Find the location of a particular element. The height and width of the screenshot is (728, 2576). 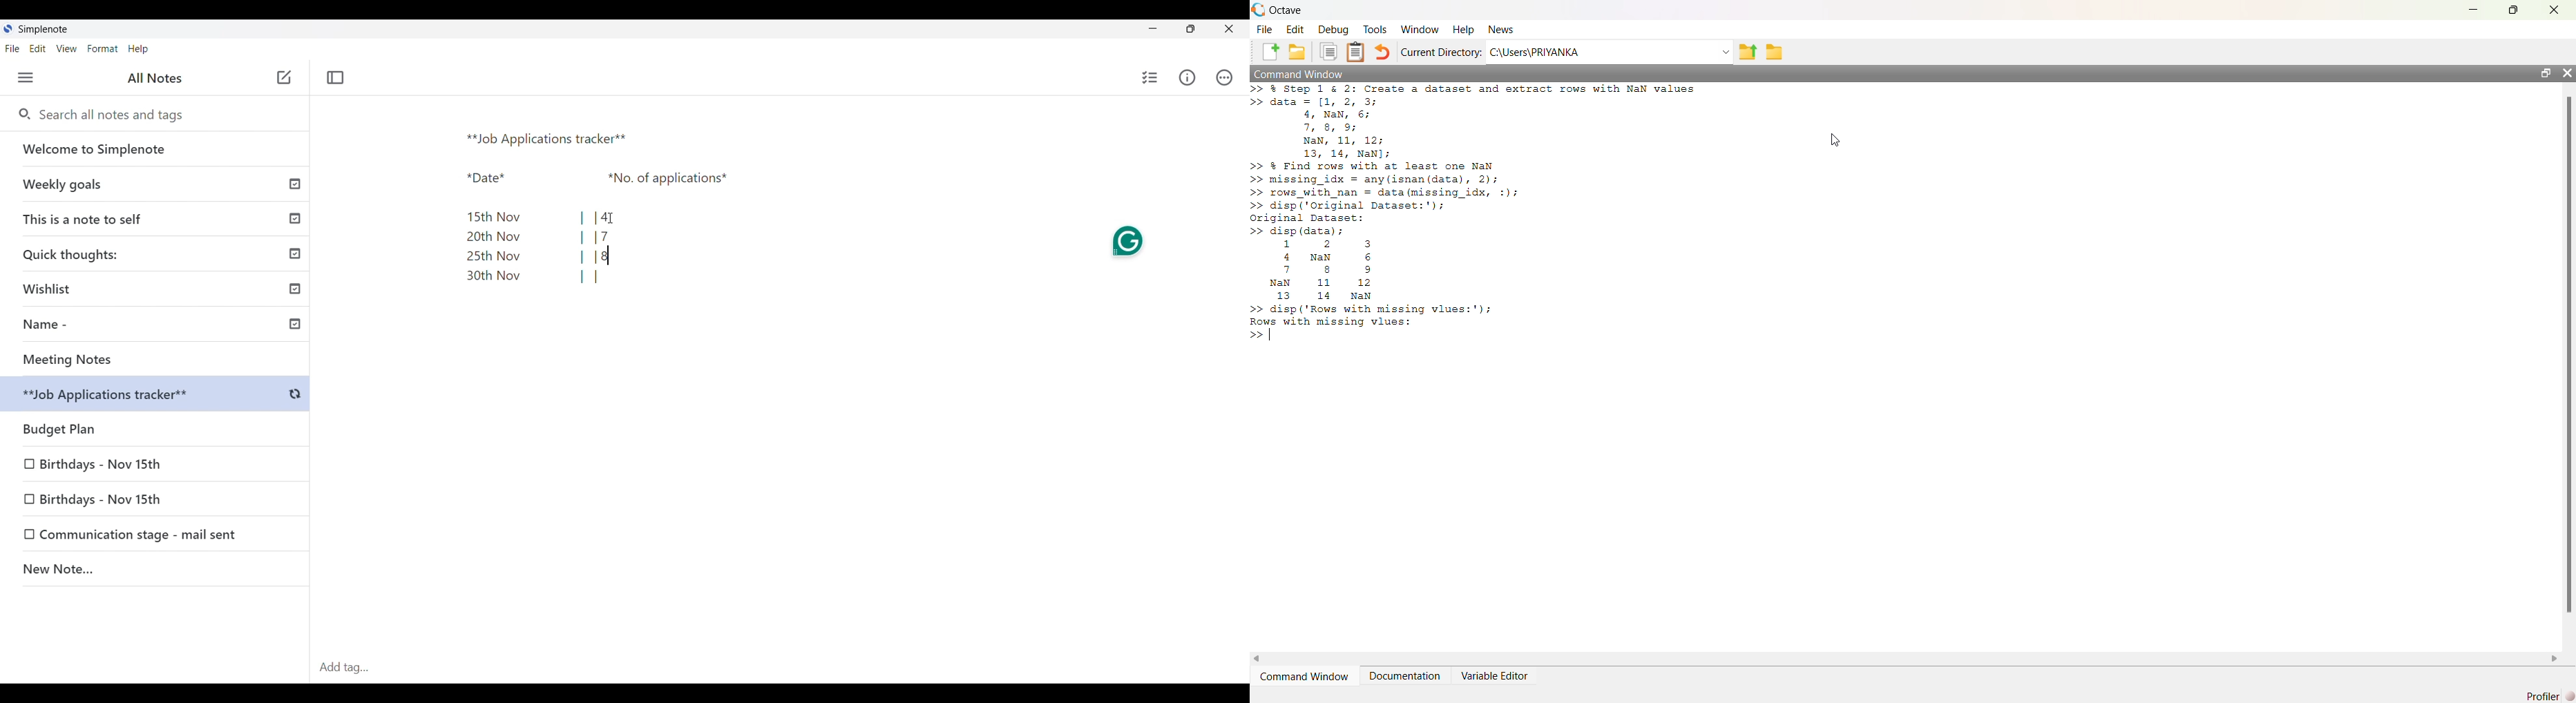

Tools is located at coordinates (1375, 29).